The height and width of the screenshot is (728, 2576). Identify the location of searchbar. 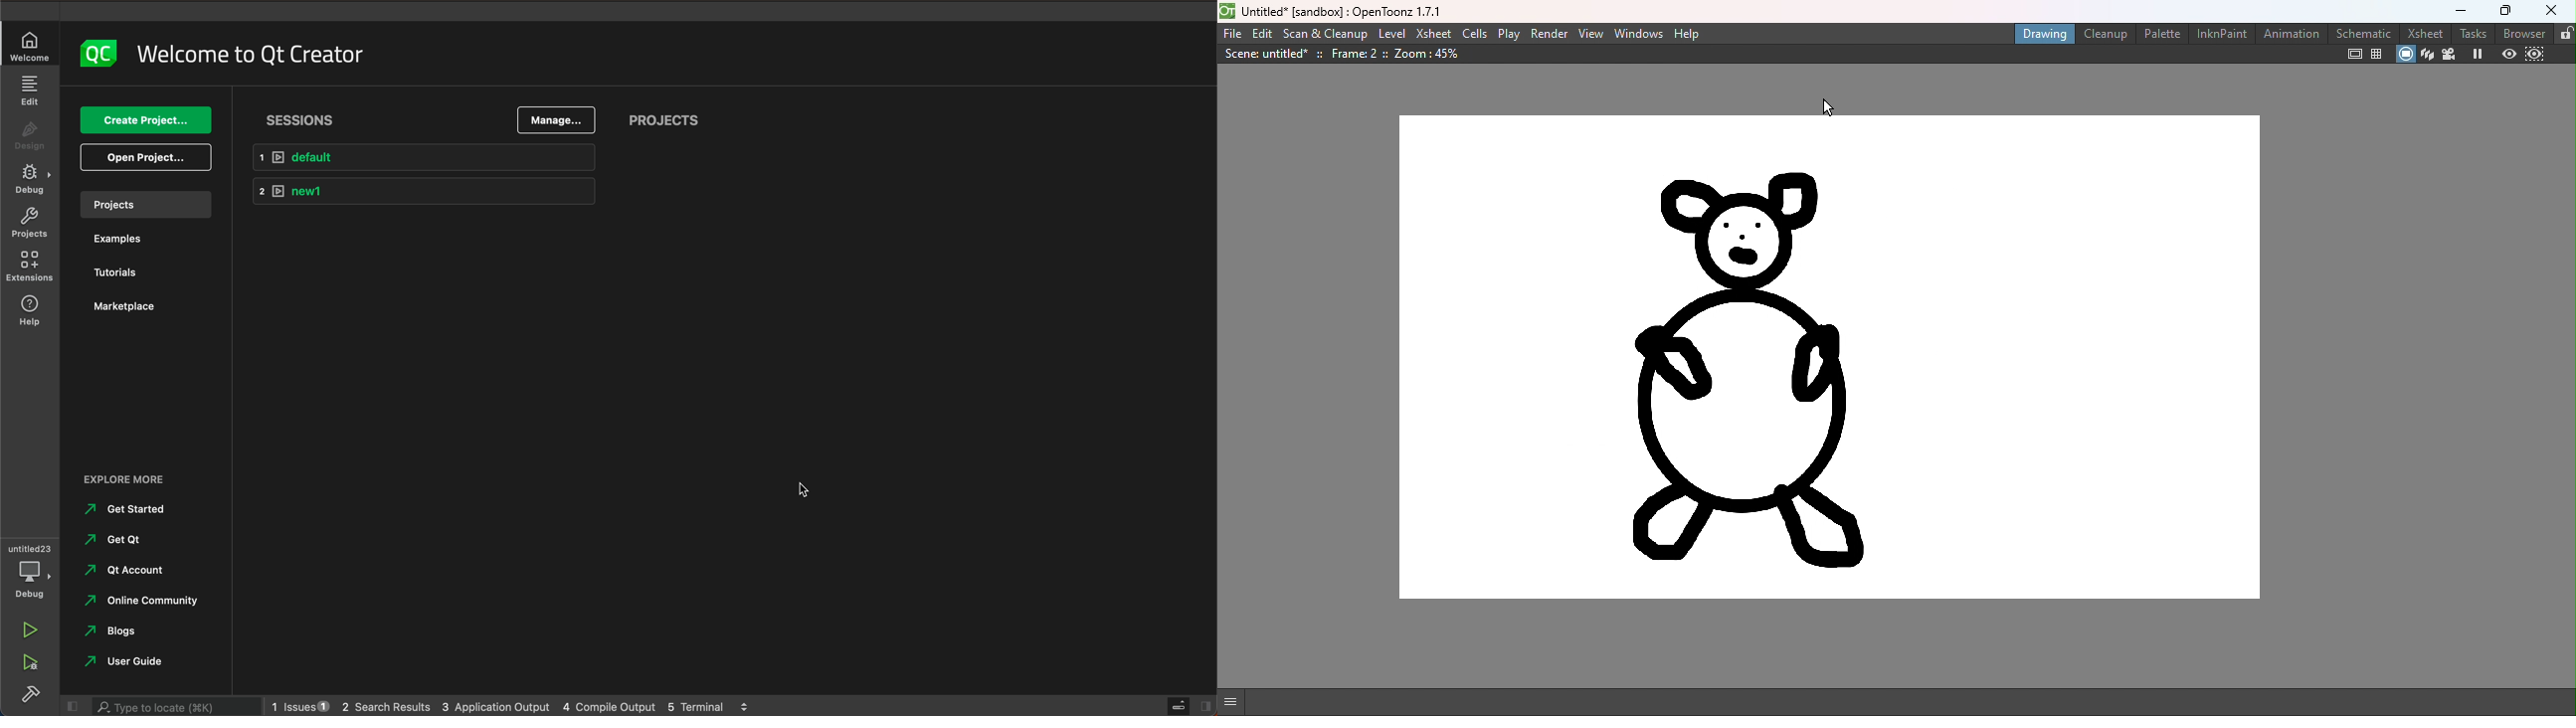
(173, 706).